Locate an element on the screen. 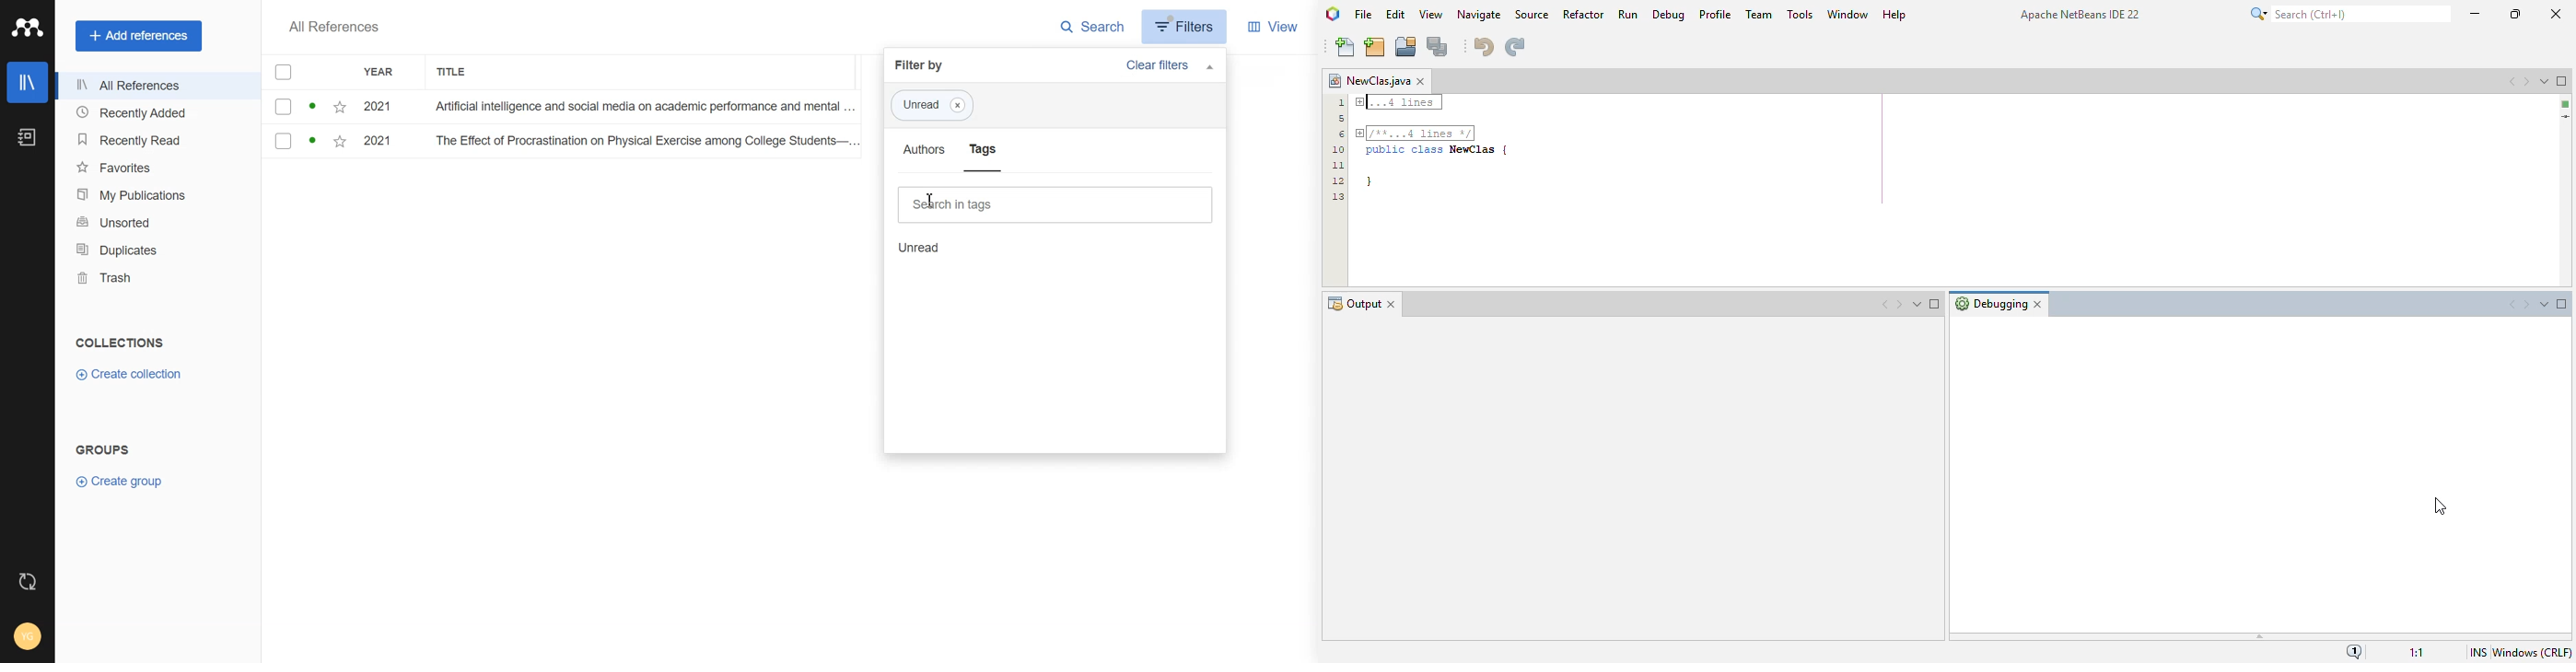 The width and height of the screenshot is (2576, 672). My Publication is located at coordinates (157, 194).